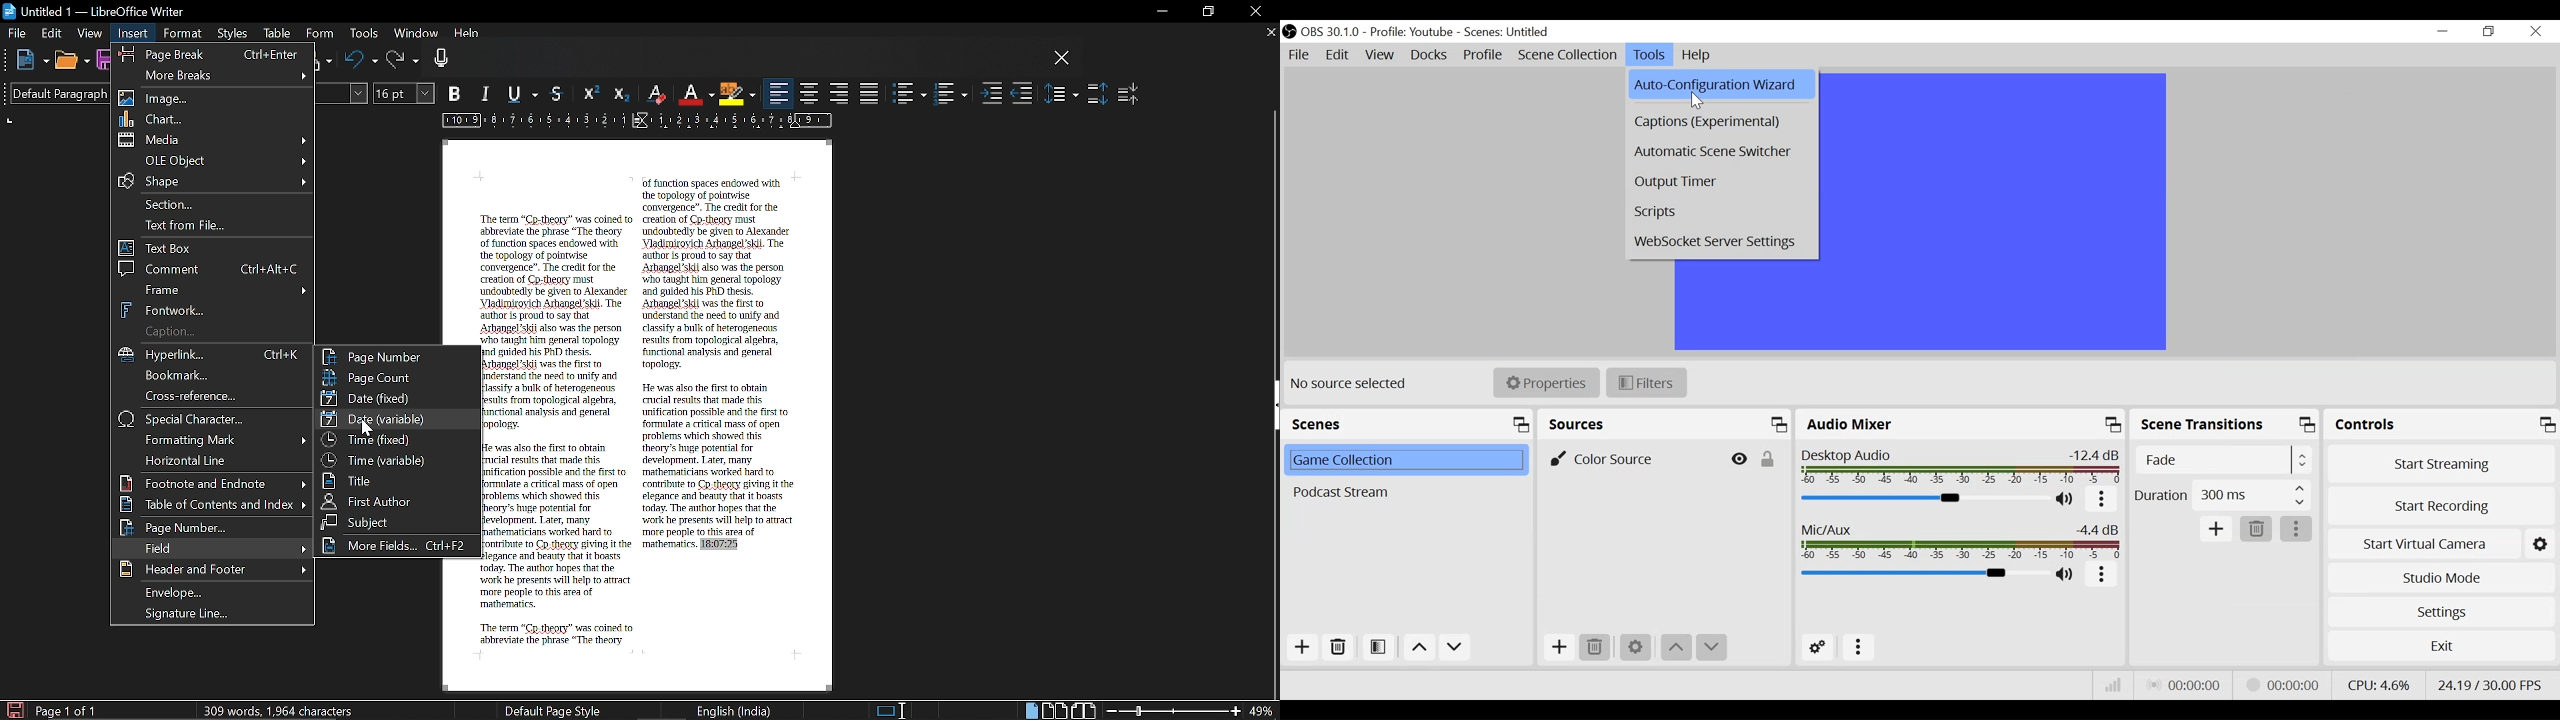 The height and width of the screenshot is (728, 2576). Describe the element at coordinates (1713, 649) in the screenshot. I see `move down` at that location.